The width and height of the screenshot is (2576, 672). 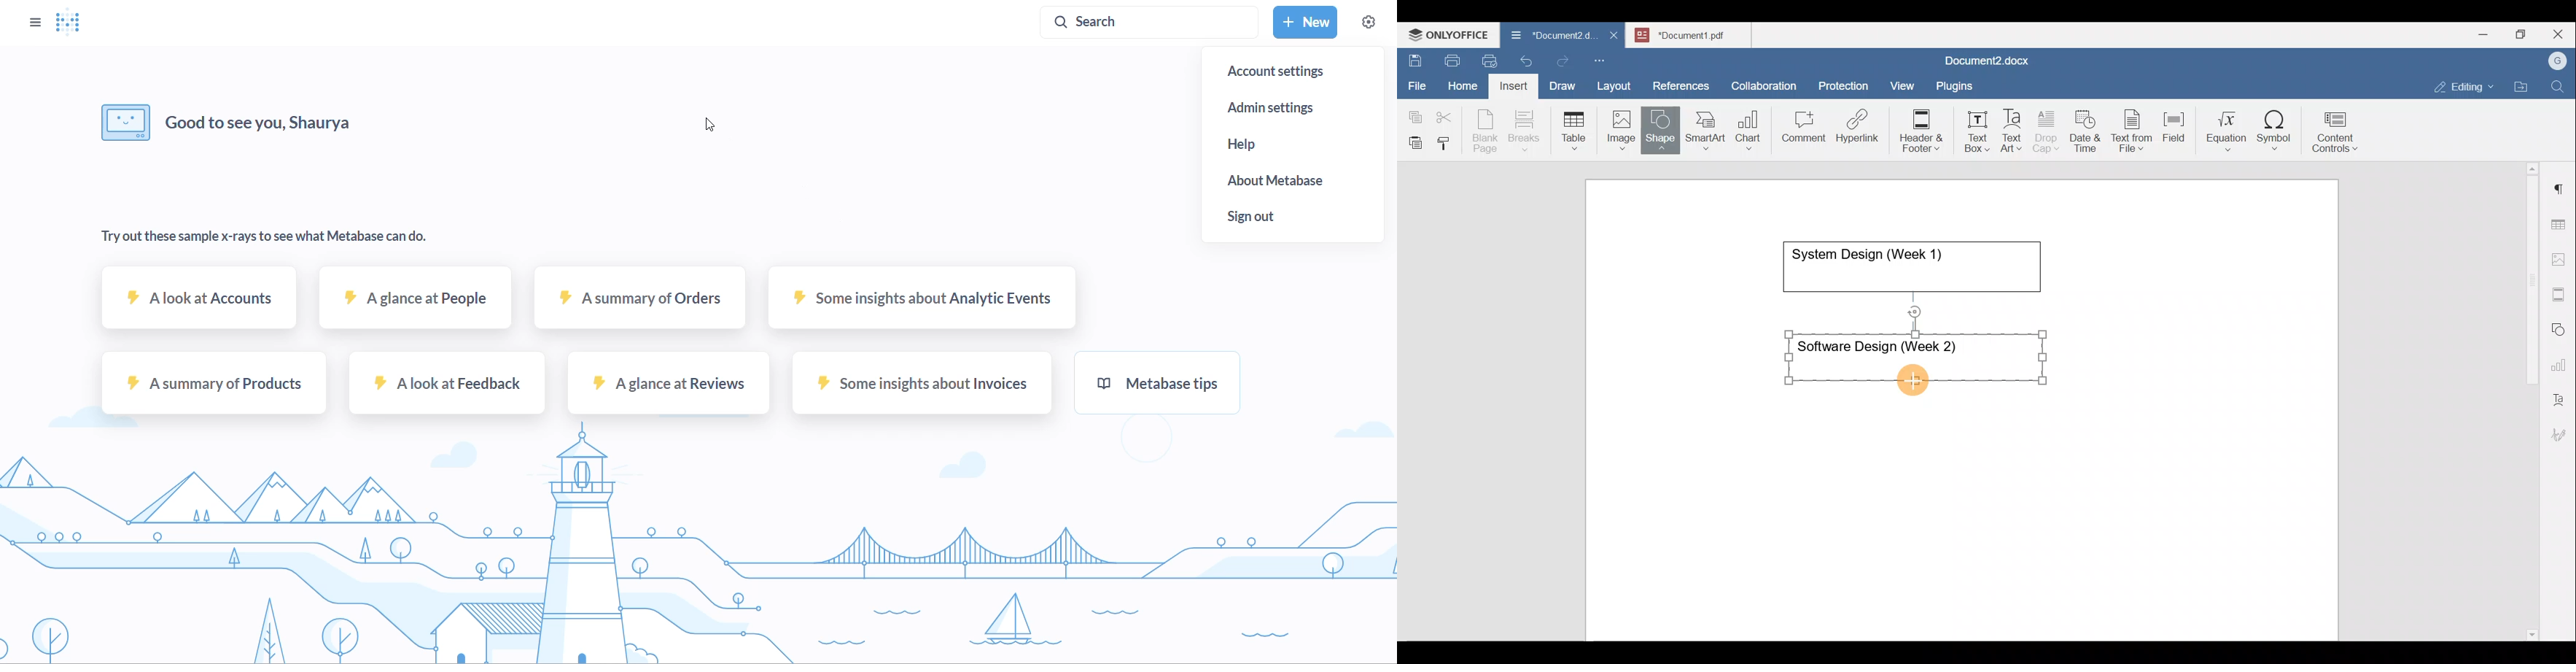 I want to click on A glance at reviews, so click(x=664, y=388).